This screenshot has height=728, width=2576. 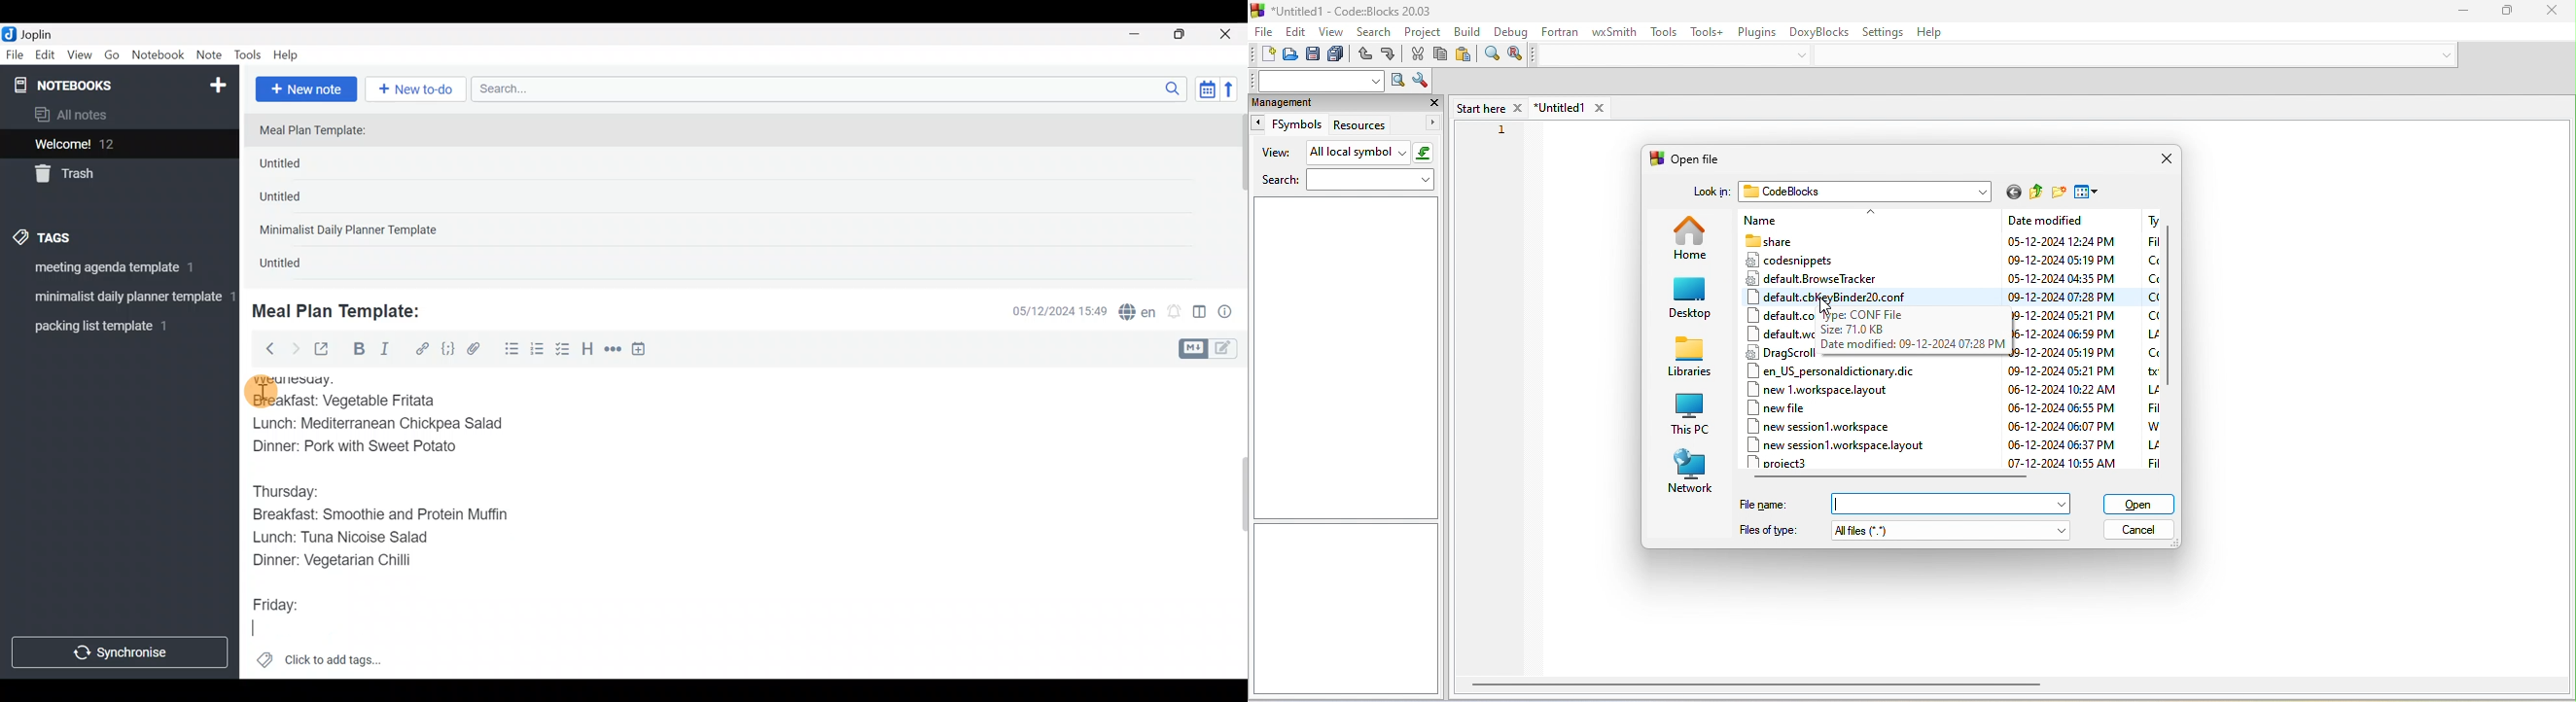 I want to click on Code, so click(x=447, y=348).